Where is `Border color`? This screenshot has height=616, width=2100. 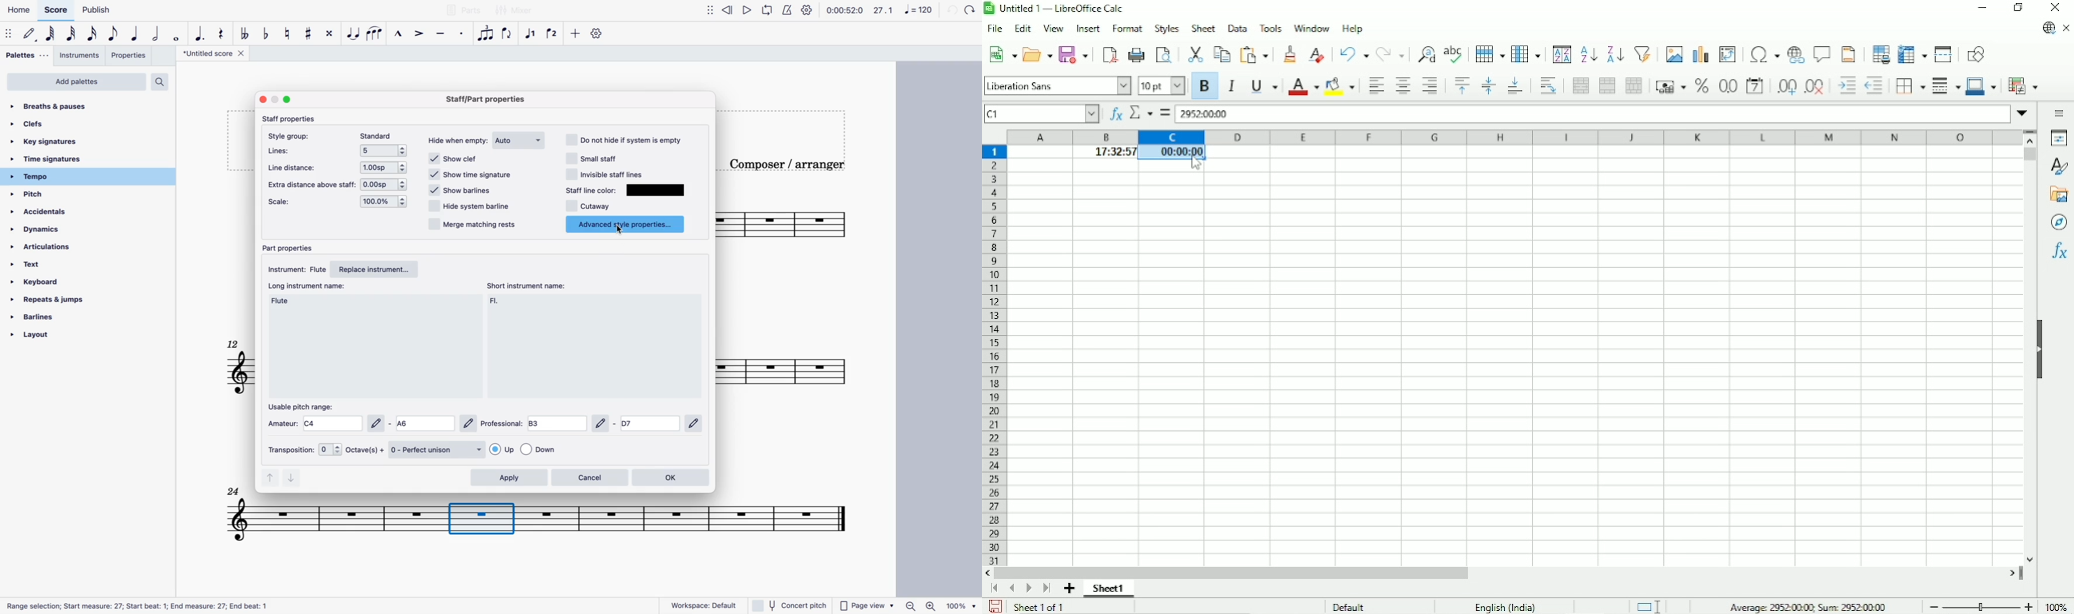
Border color is located at coordinates (1982, 87).